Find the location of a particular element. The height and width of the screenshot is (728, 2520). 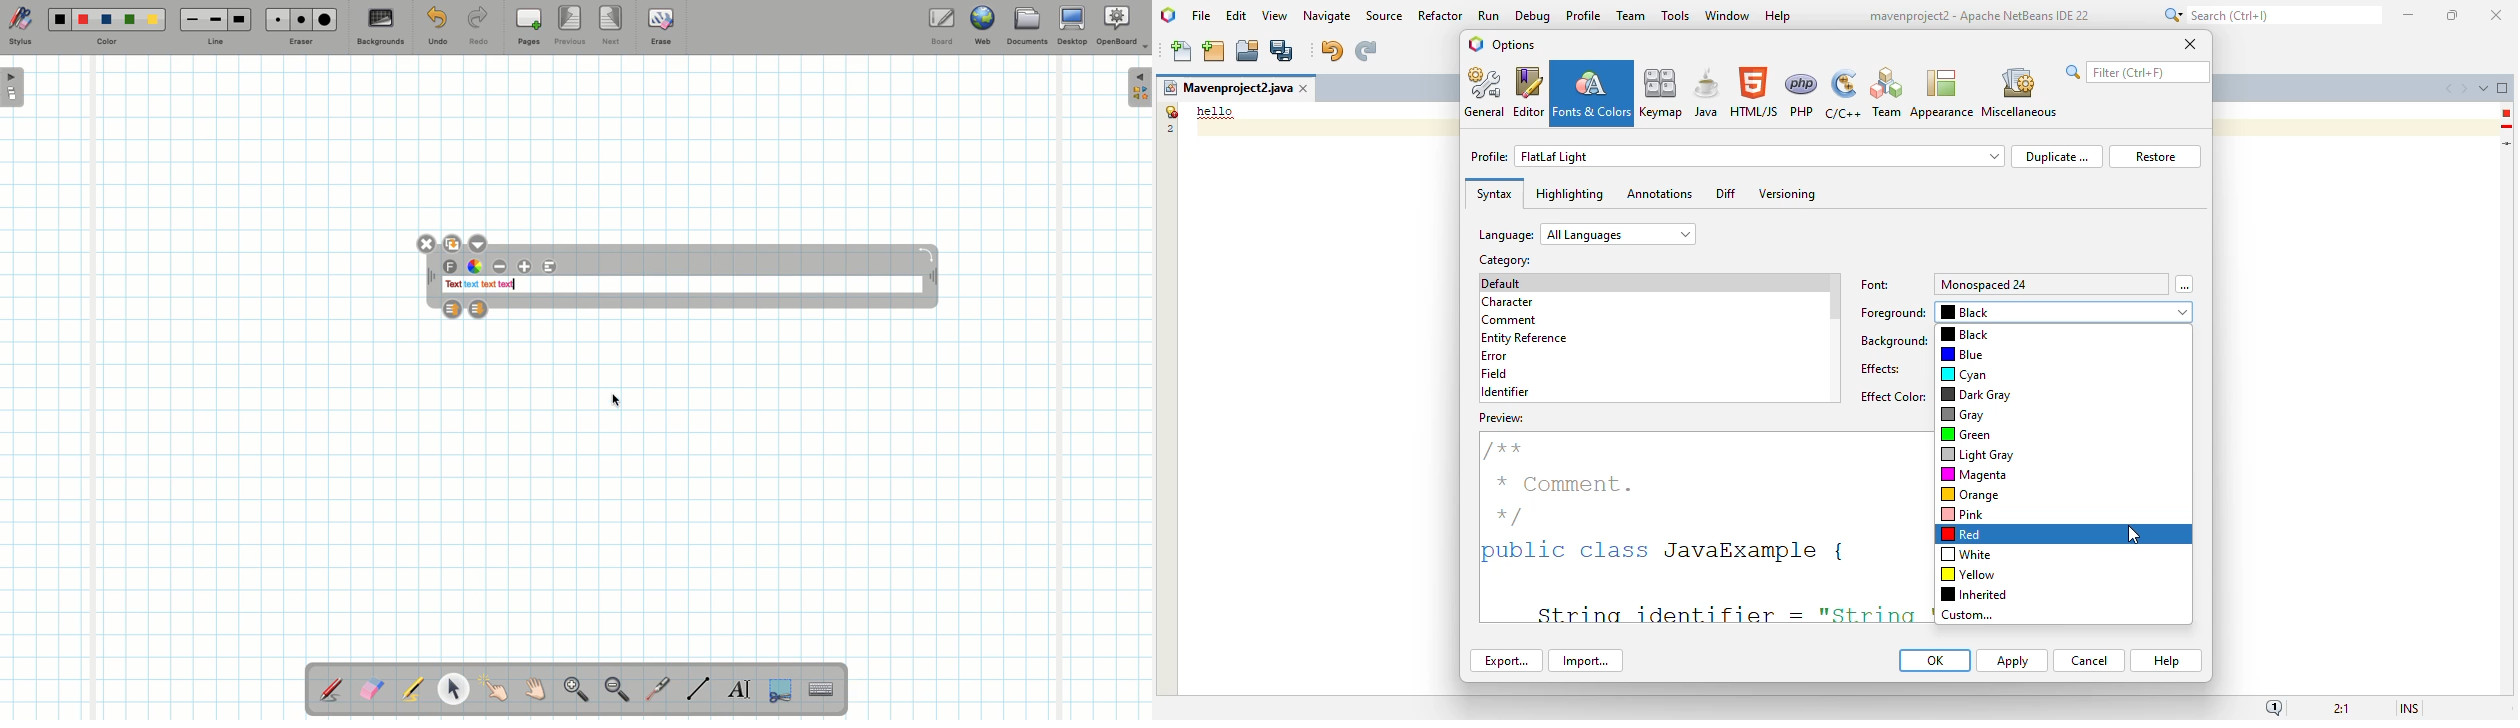

Desktop is located at coordinates (1074, 26).